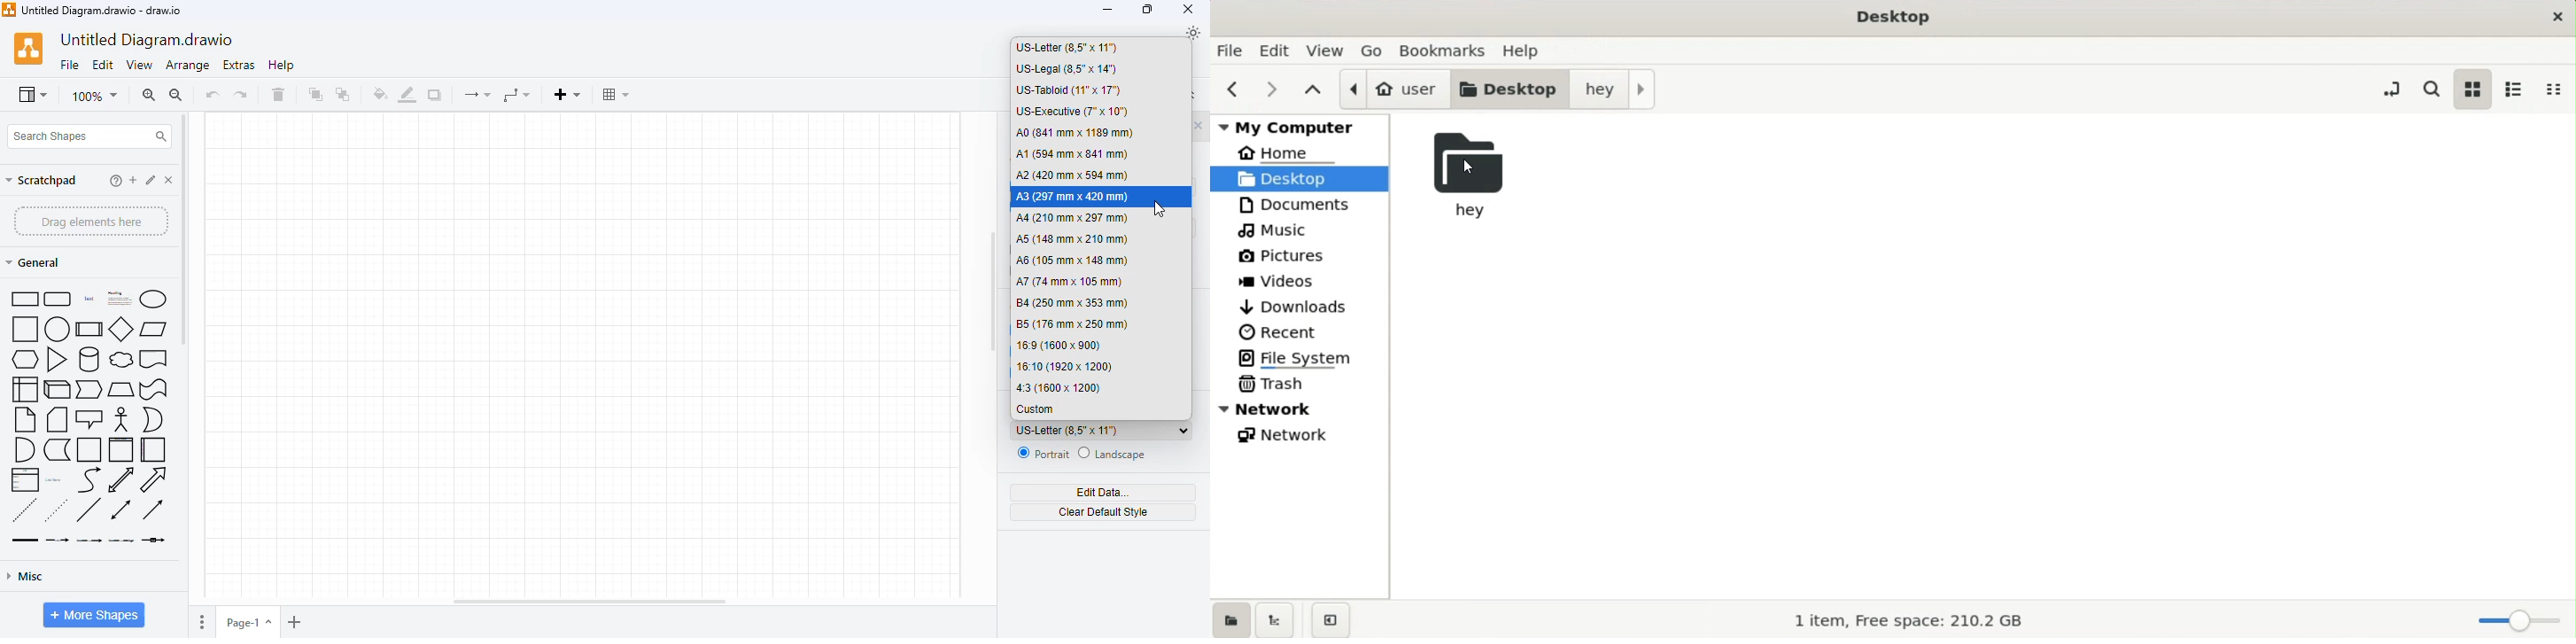 Image resolution: width=2576 pixels, height=644 pixels. Describe the element at coordinates (1067, 69) in the screenshot. I see `US-legal` at that location.